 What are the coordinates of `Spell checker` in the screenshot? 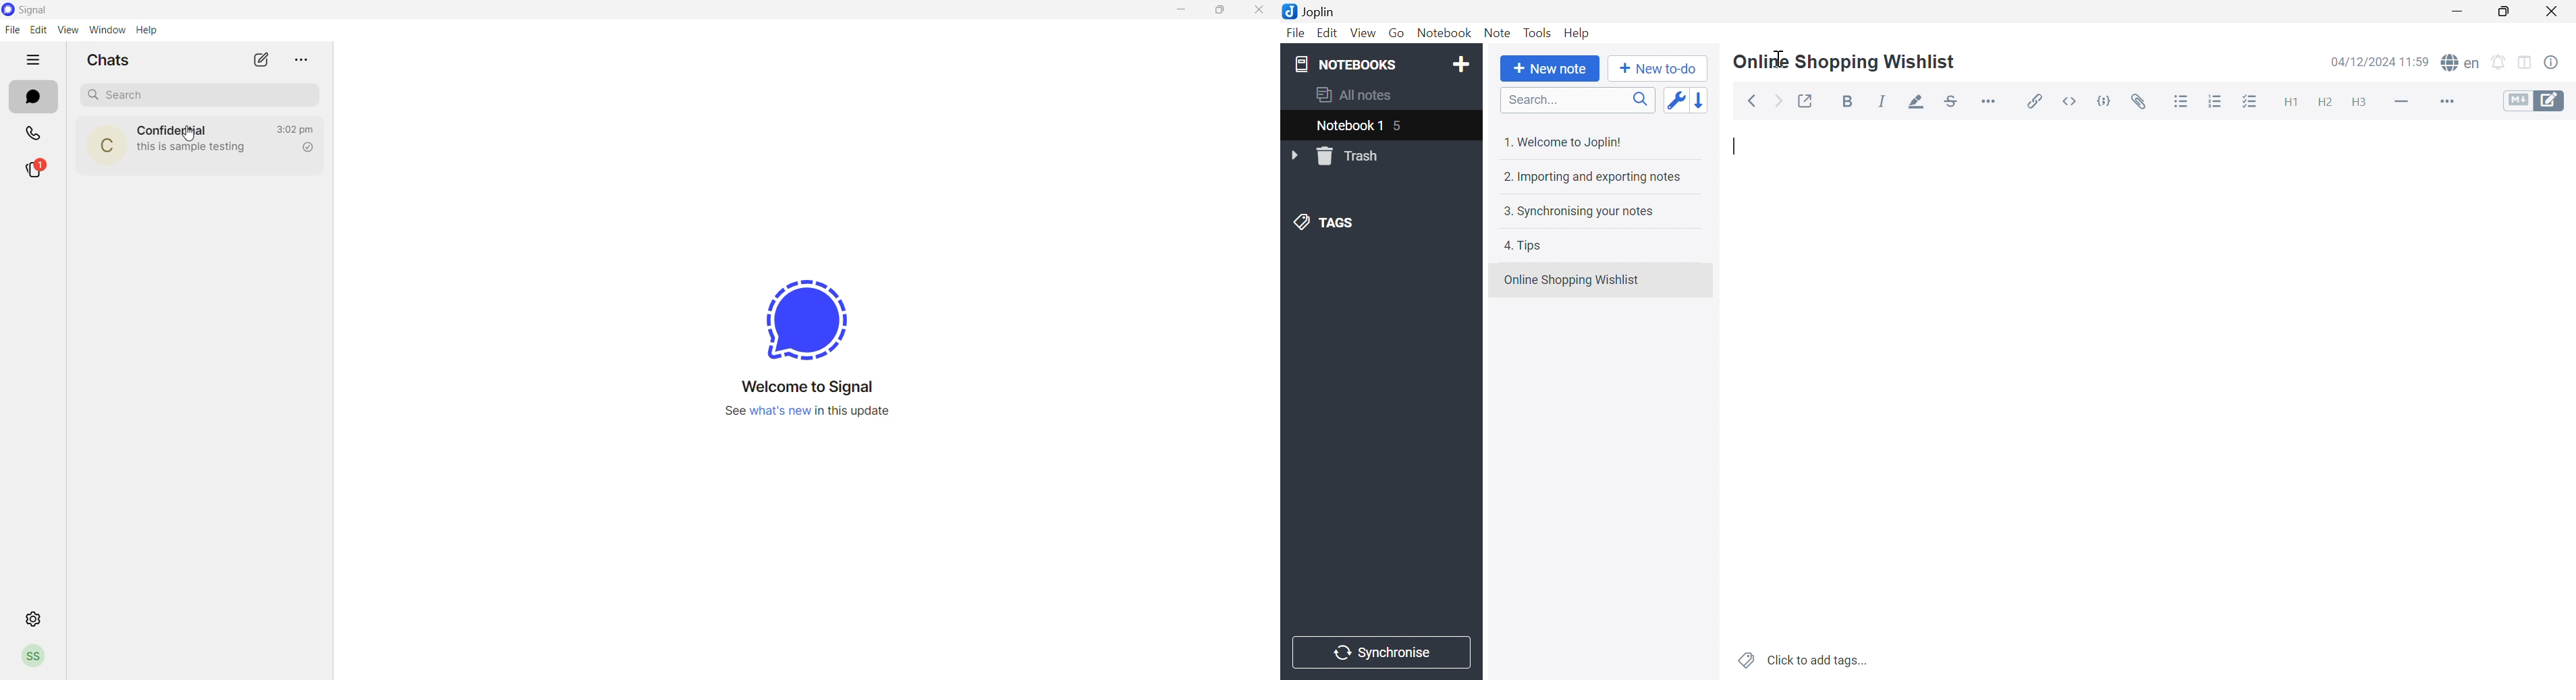 It's located at (2461, 63).